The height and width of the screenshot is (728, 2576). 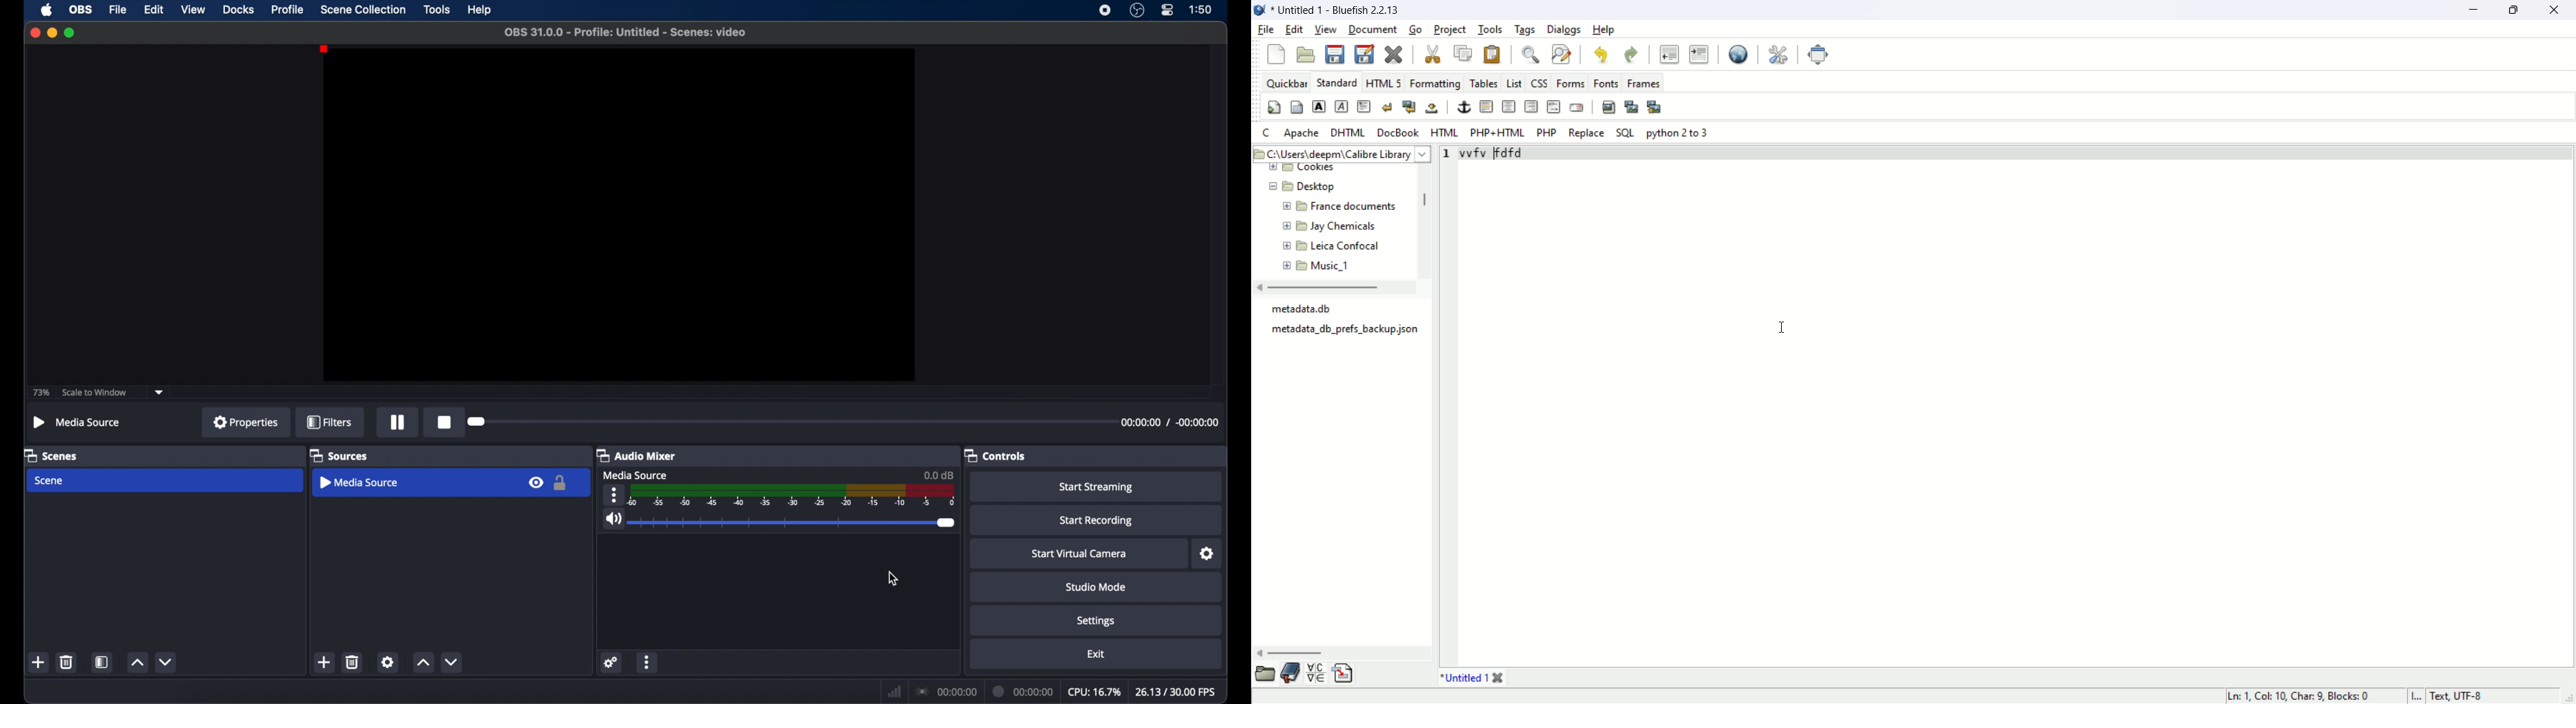 I want to click on , so click(x=946, y=691).